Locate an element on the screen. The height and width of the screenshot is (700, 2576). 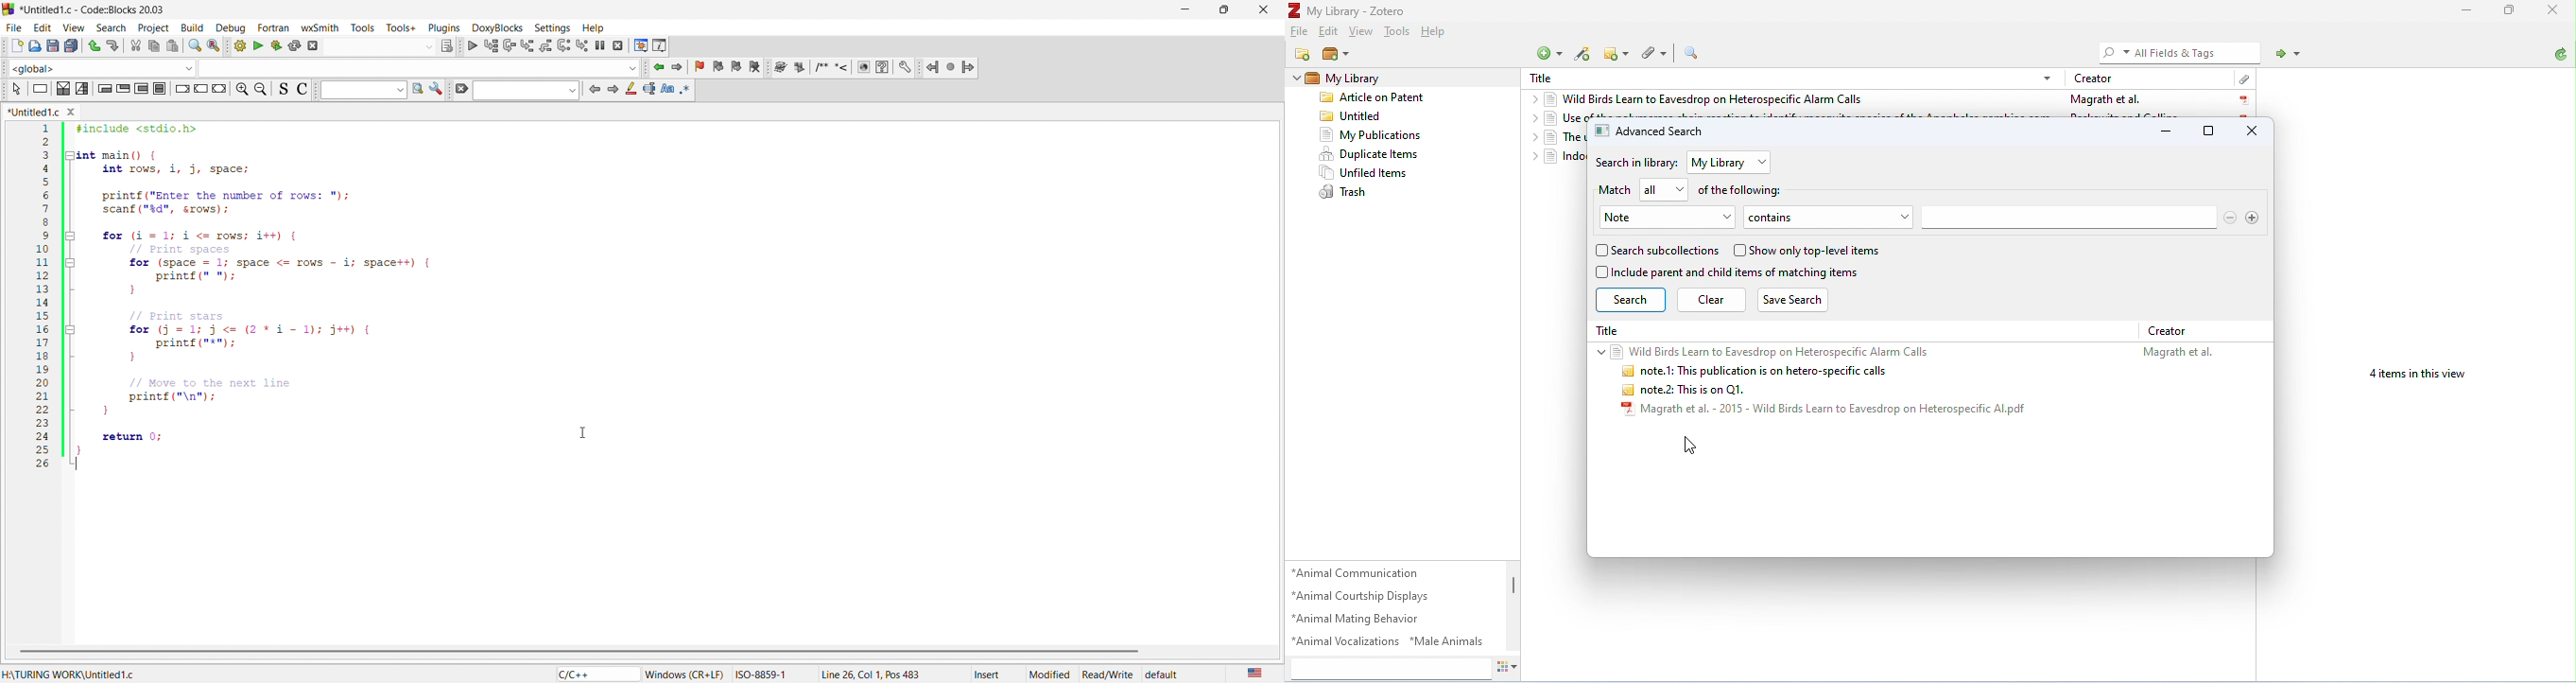
minimize is located at coordinates (2465, 12).